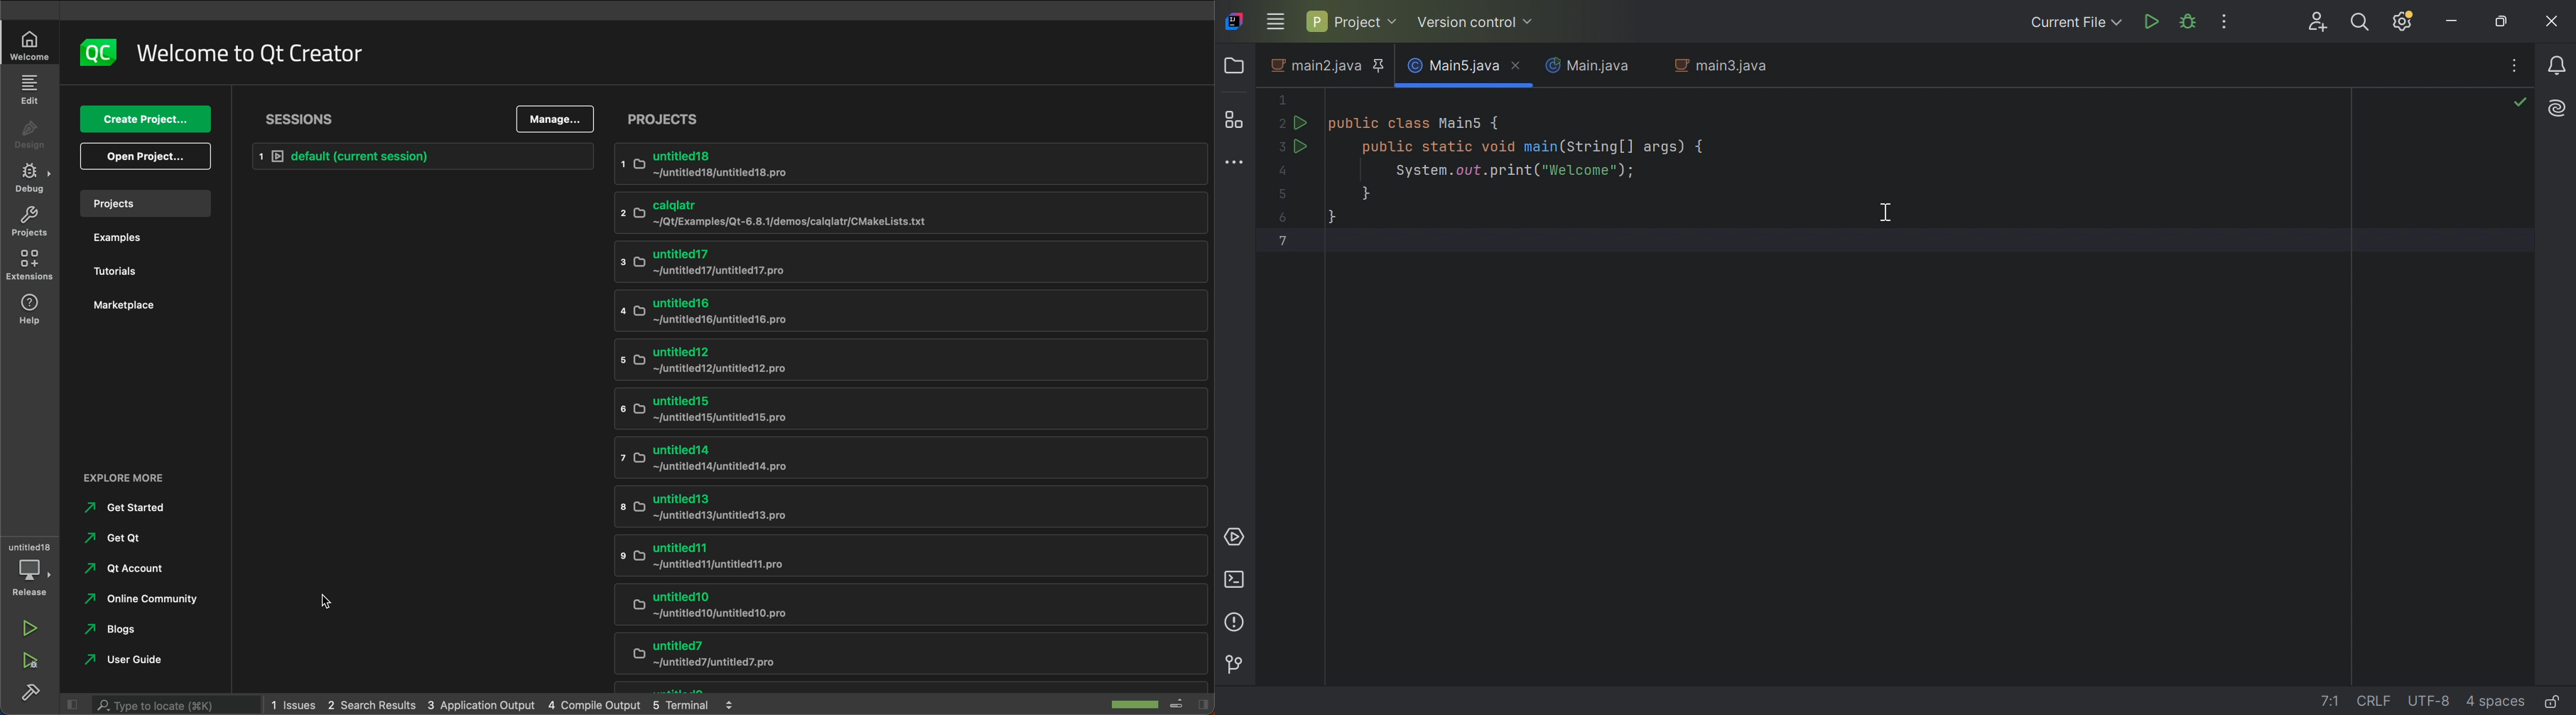 This screenshot has width=2576, height=728. What do you see at coordinates (2374, 700) in the screenshot?
I see `line separation: \r\n` at bounding box center [2374, 700].